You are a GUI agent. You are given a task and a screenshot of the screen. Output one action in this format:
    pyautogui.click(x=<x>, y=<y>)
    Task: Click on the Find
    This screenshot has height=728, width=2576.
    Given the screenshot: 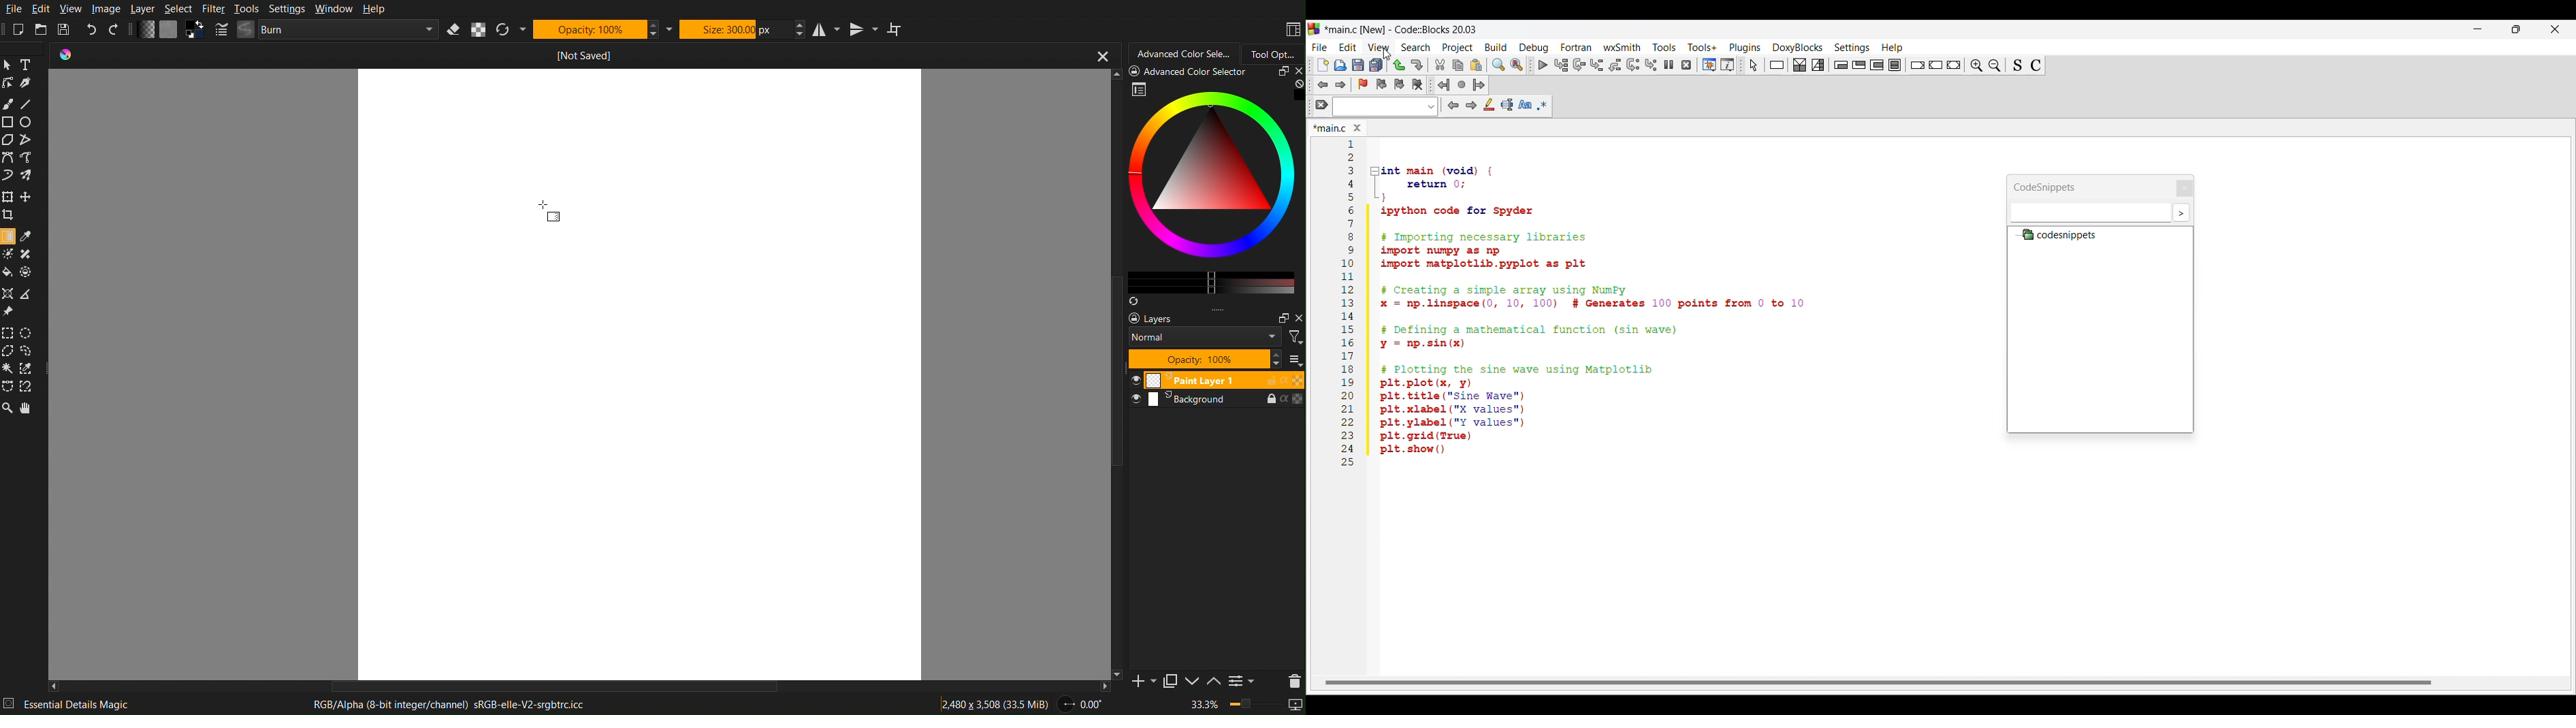 What is the action you would take?
    pyautogui.click(x=1499, y=65)
    